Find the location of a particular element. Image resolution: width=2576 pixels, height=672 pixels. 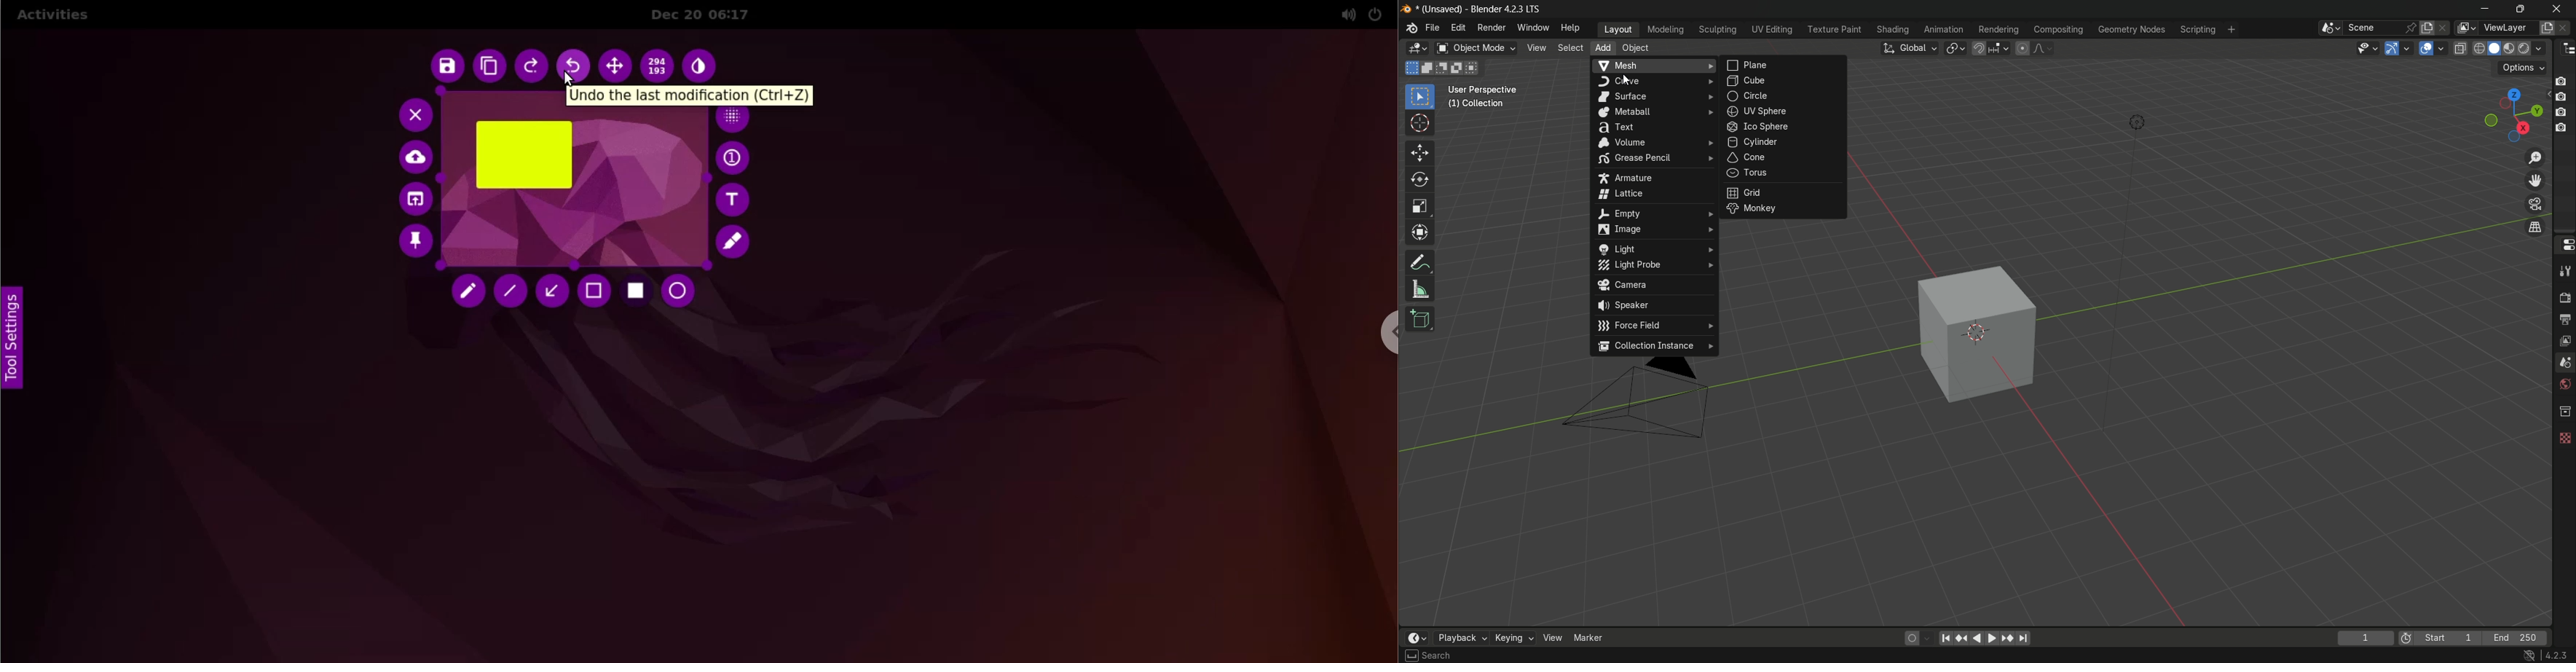

view is located at coordinates (1551, 637).